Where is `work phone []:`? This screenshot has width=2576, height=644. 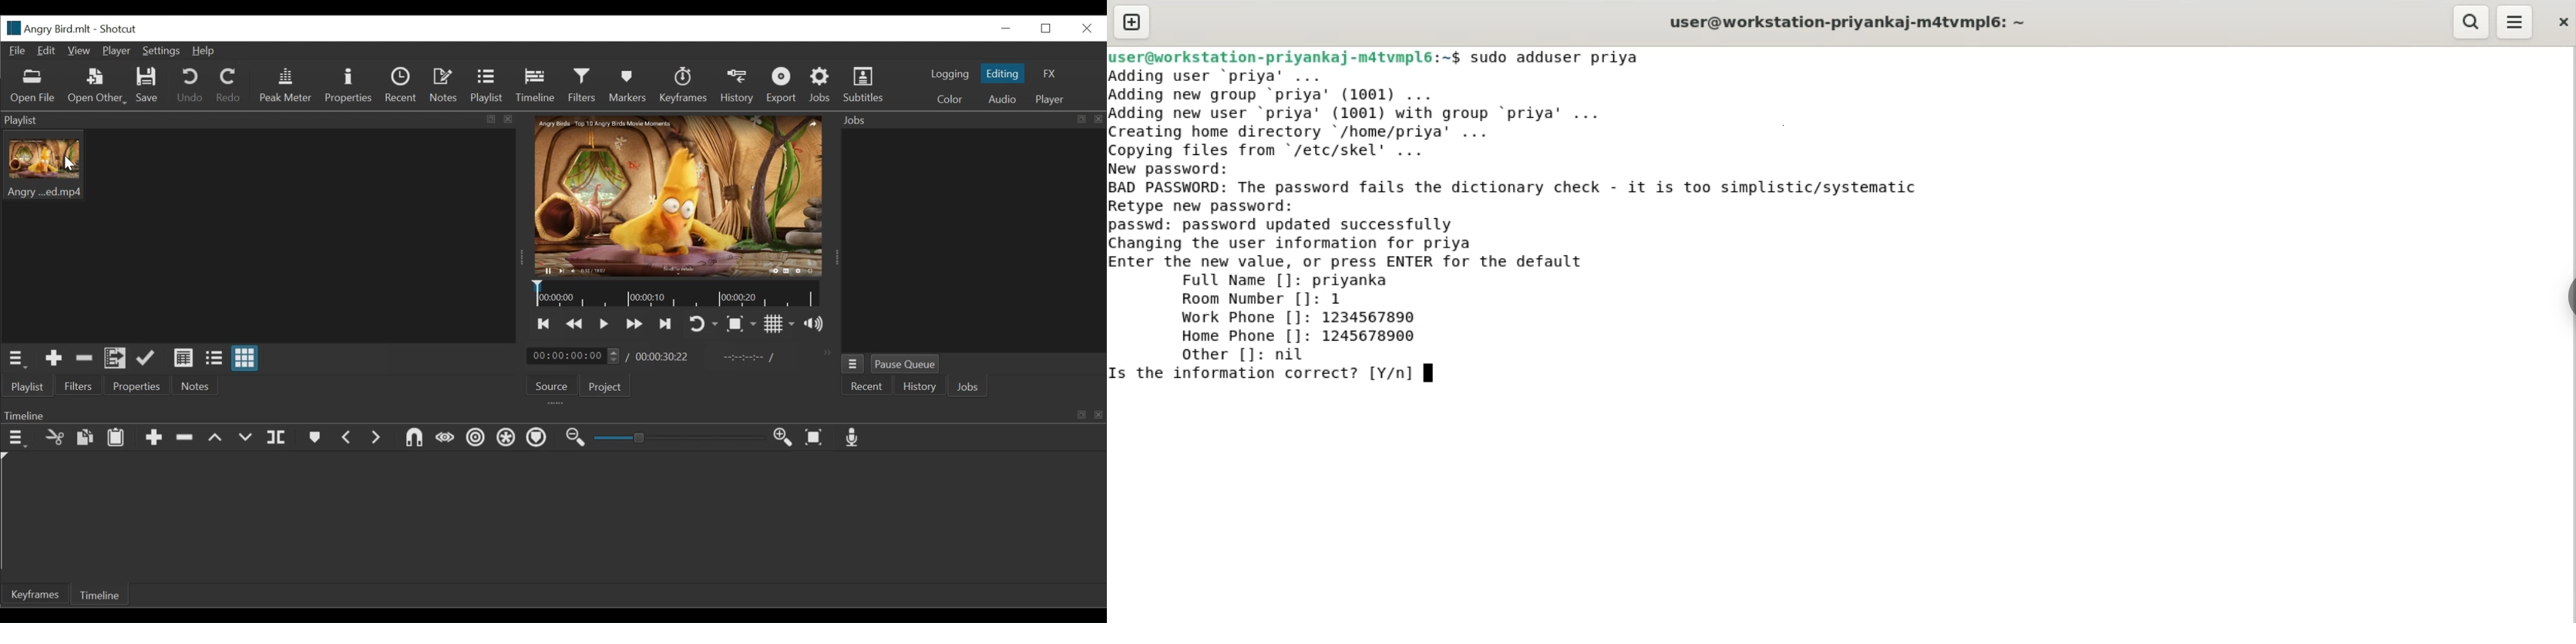
work phone []: is located at coordinates (1239, 319).